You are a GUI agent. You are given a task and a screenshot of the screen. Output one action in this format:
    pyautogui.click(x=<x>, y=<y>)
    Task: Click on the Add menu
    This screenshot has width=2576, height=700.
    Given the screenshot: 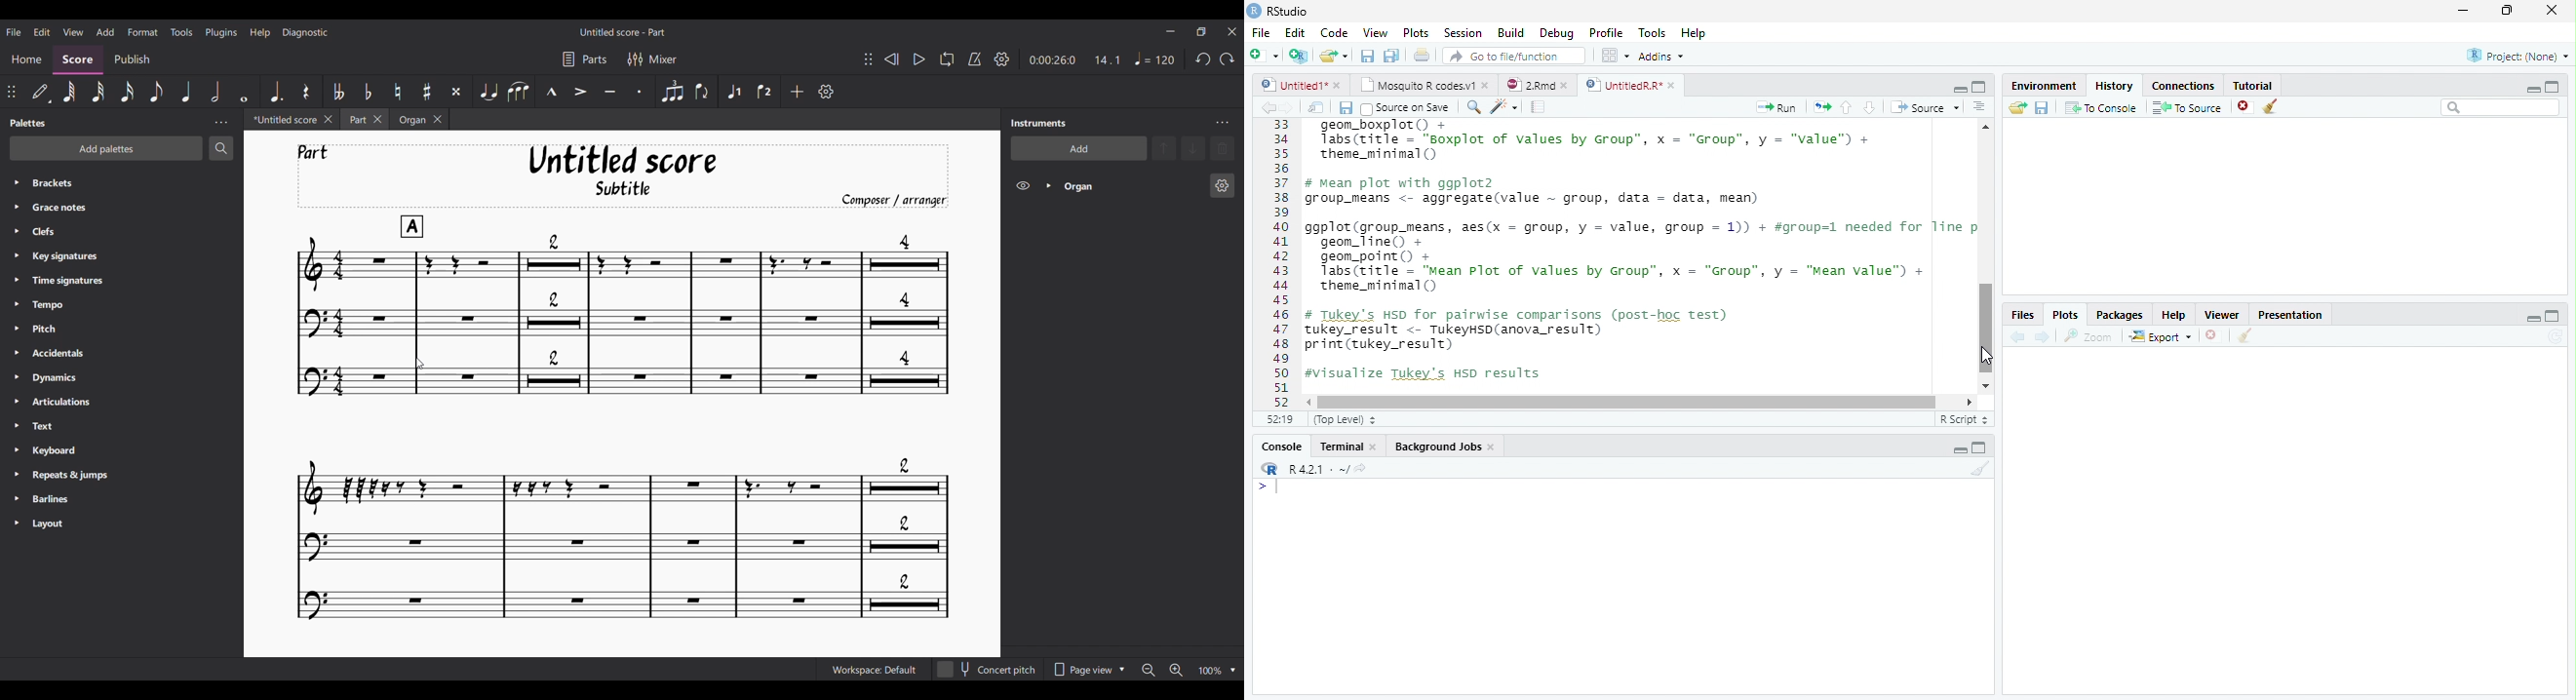 What is the action you would take?
    pyautogui.click(x=105, y=31)
    